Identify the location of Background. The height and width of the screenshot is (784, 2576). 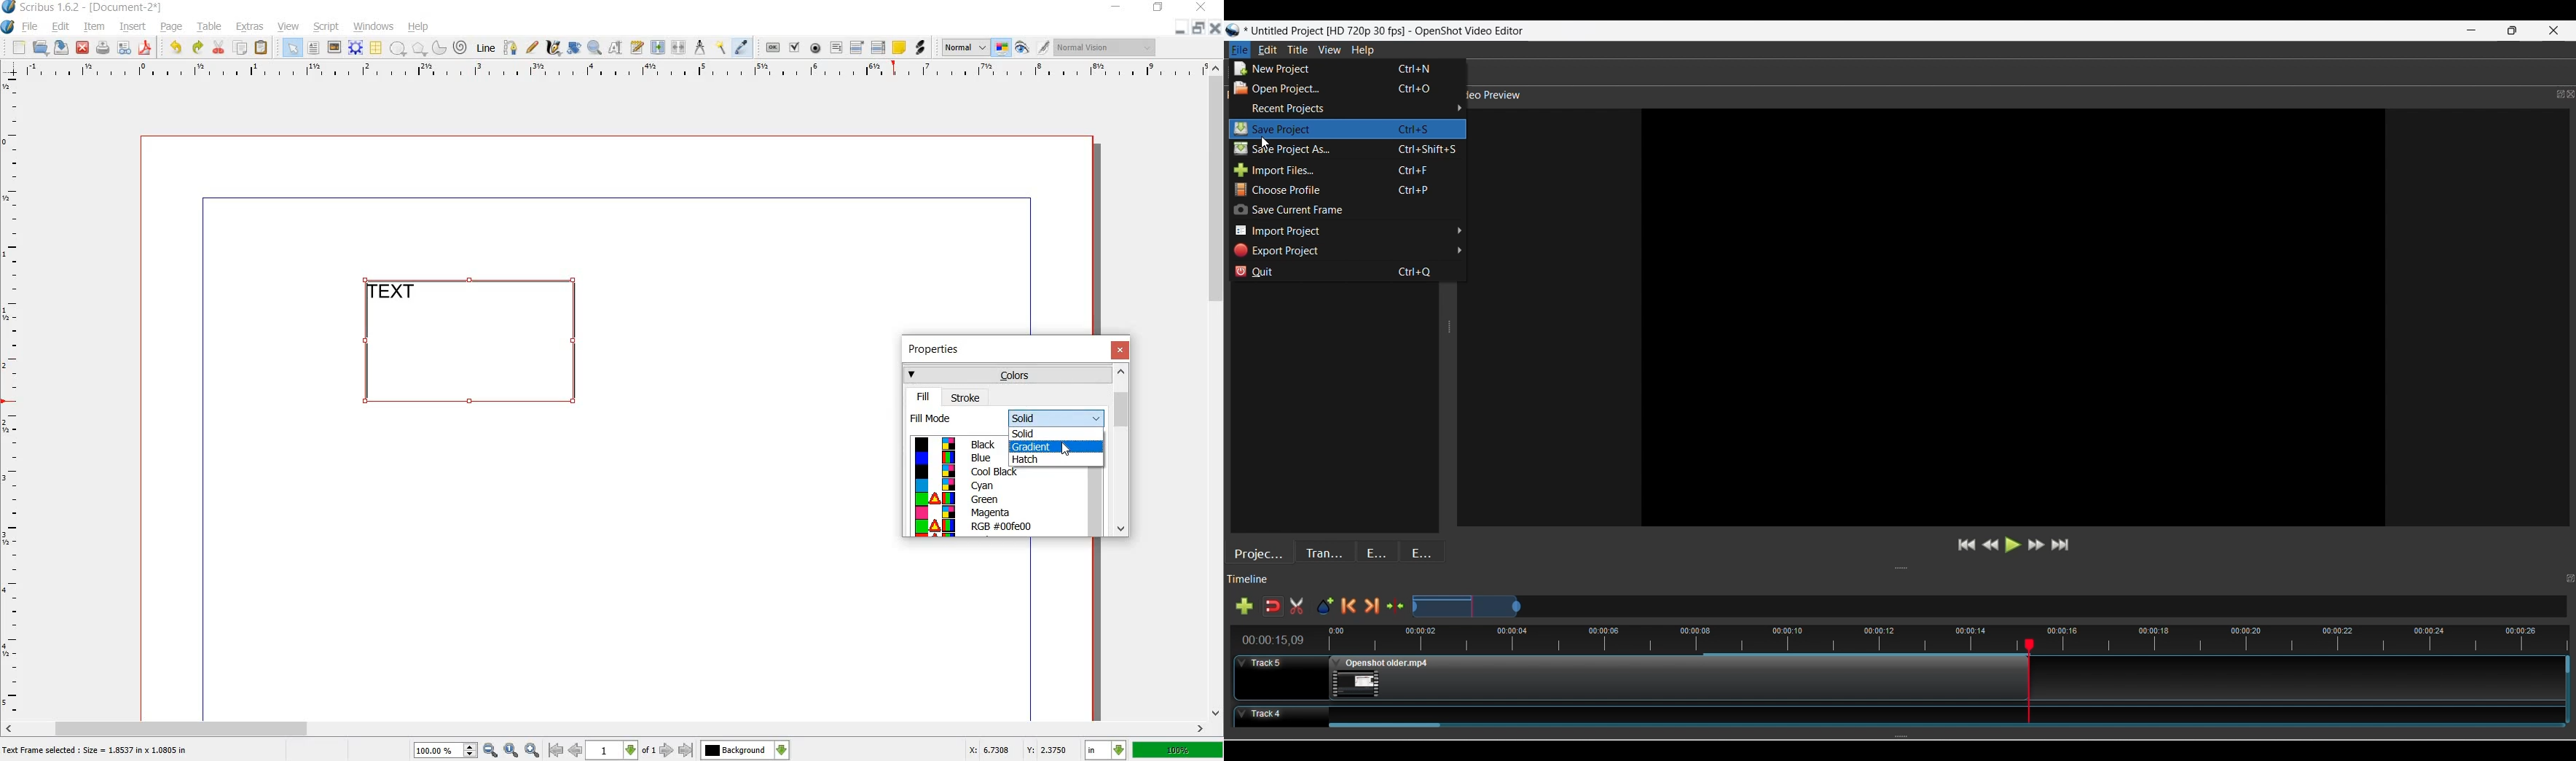
(745, 750).